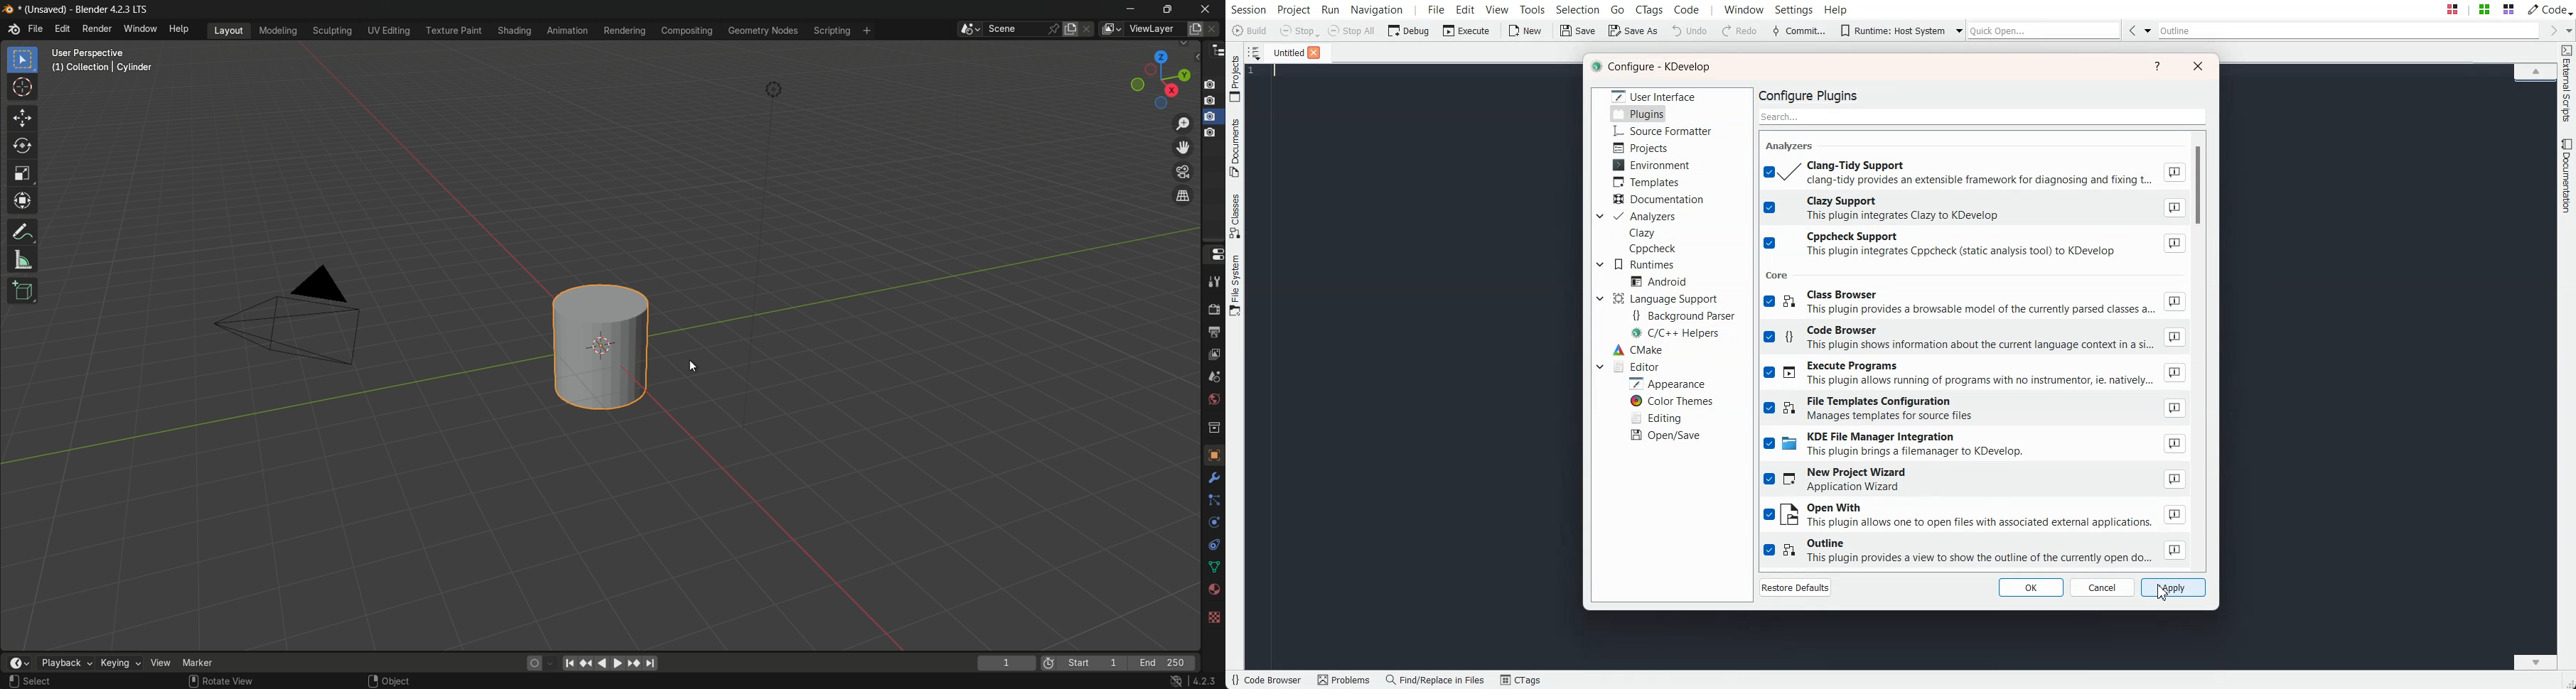  I want to click on edit menu, so click(63, 31).